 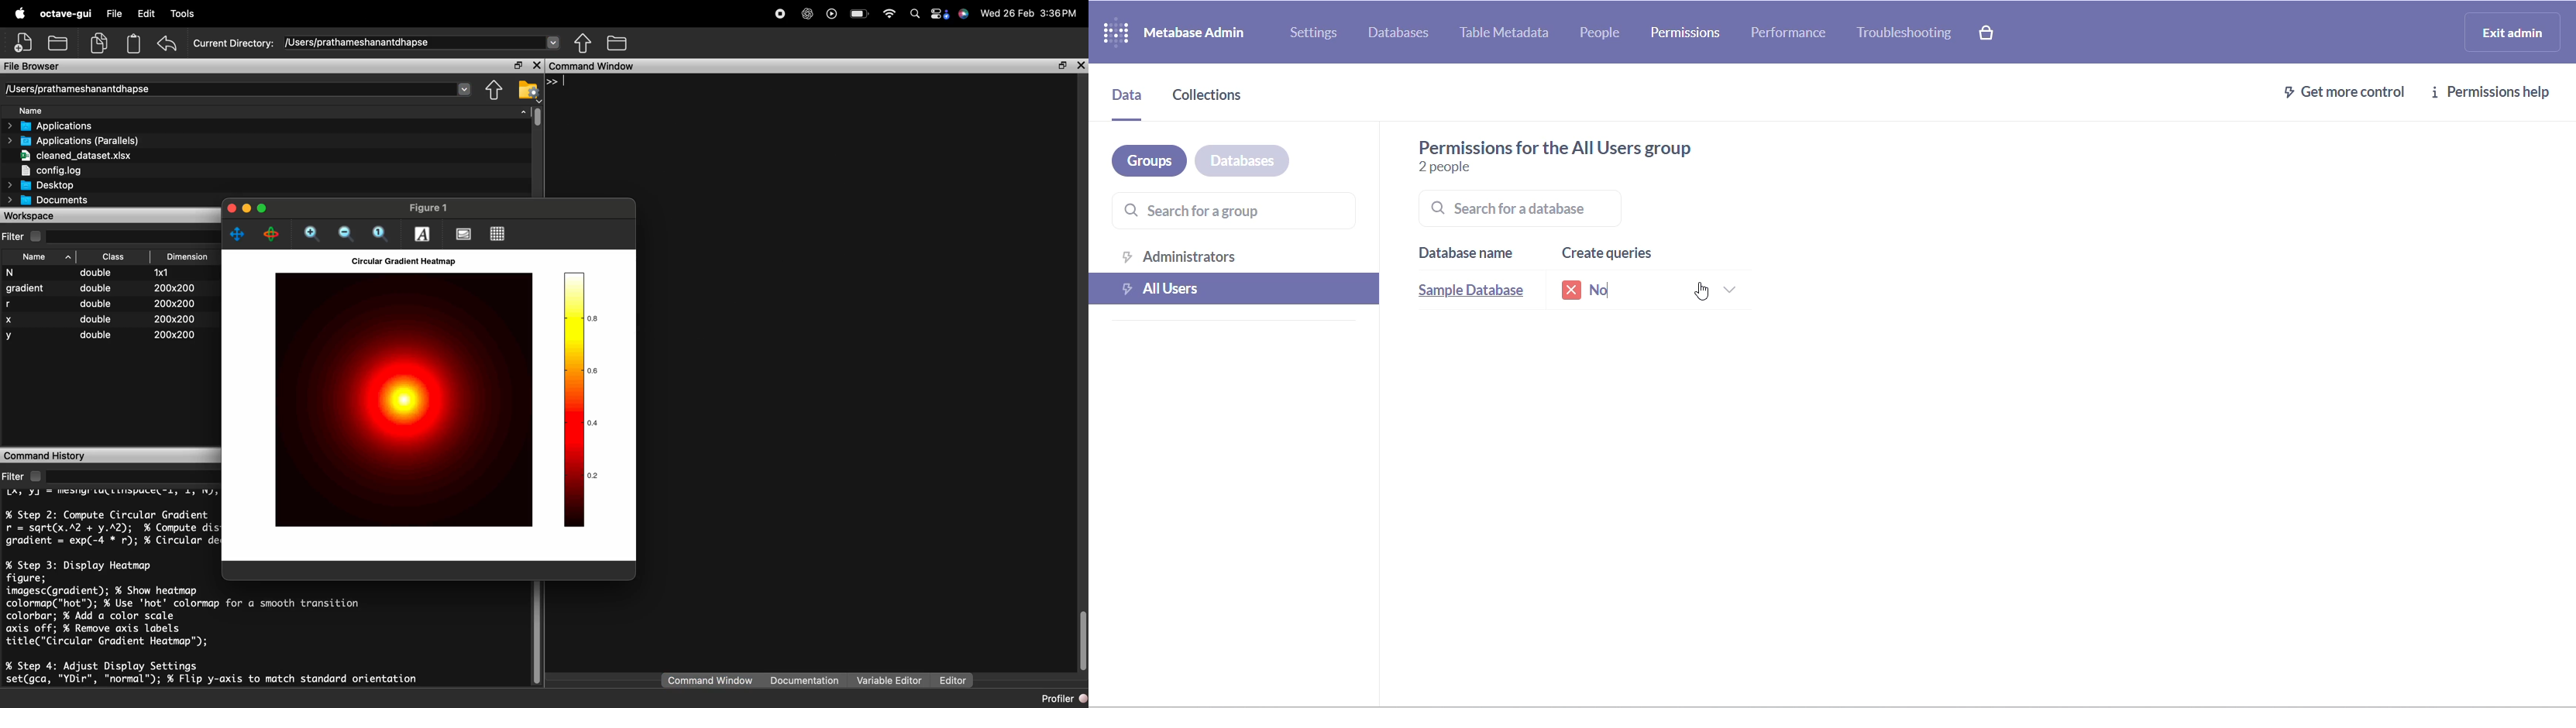 What do you see at coordinates (110, 215) in the screenshot?
I see `workspace` at bounding box center [110, 215].